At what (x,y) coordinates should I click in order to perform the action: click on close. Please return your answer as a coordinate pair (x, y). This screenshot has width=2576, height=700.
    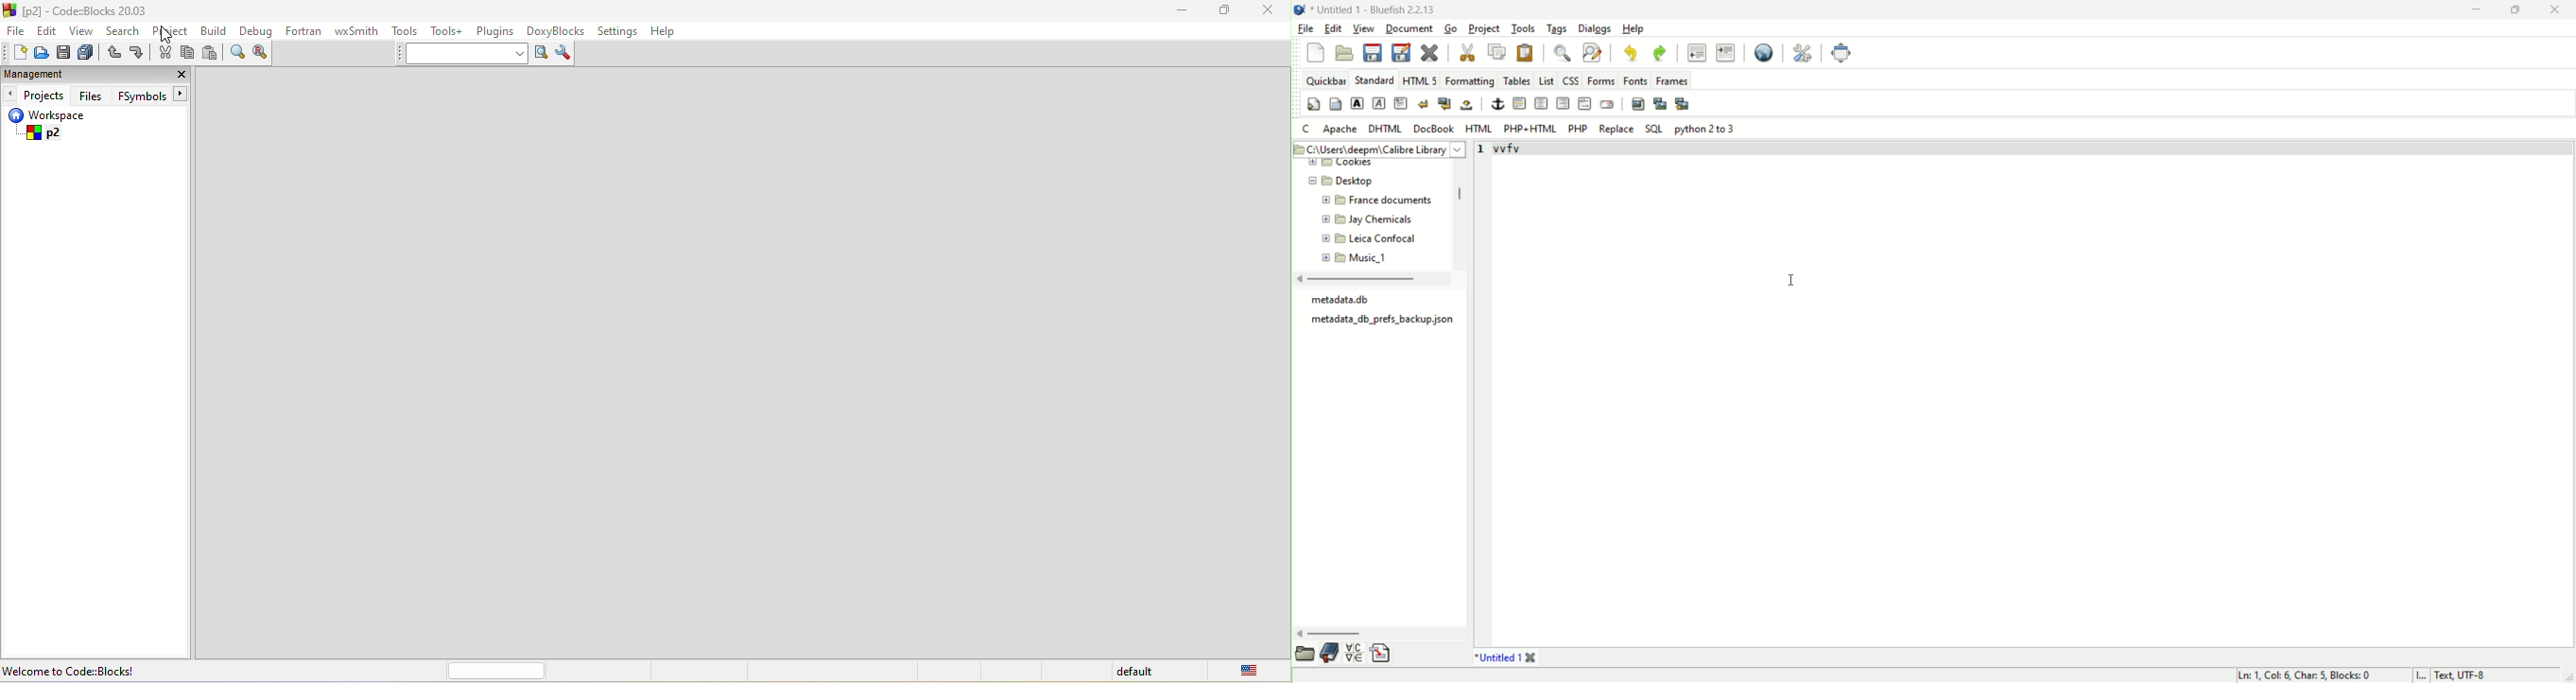
    Looking at the image, I should click on (2560, 11).